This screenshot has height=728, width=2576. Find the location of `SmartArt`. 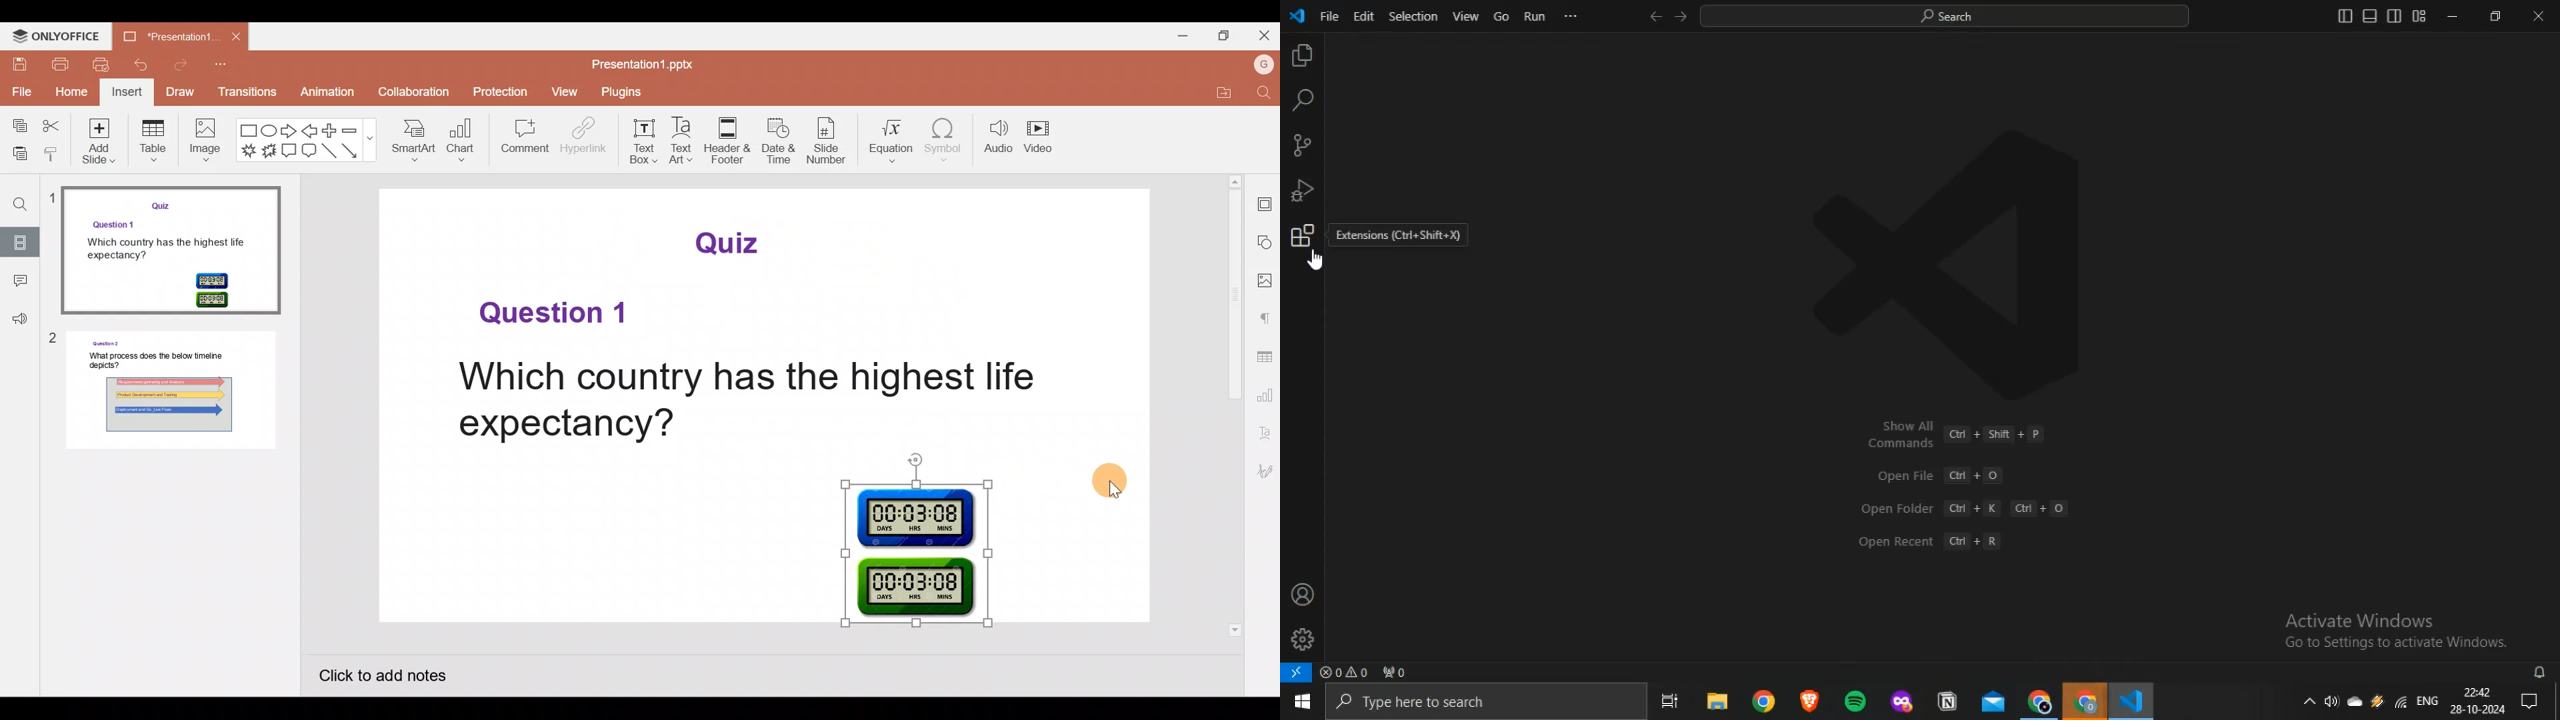

SmartArt is located at coordinates (417, 141).